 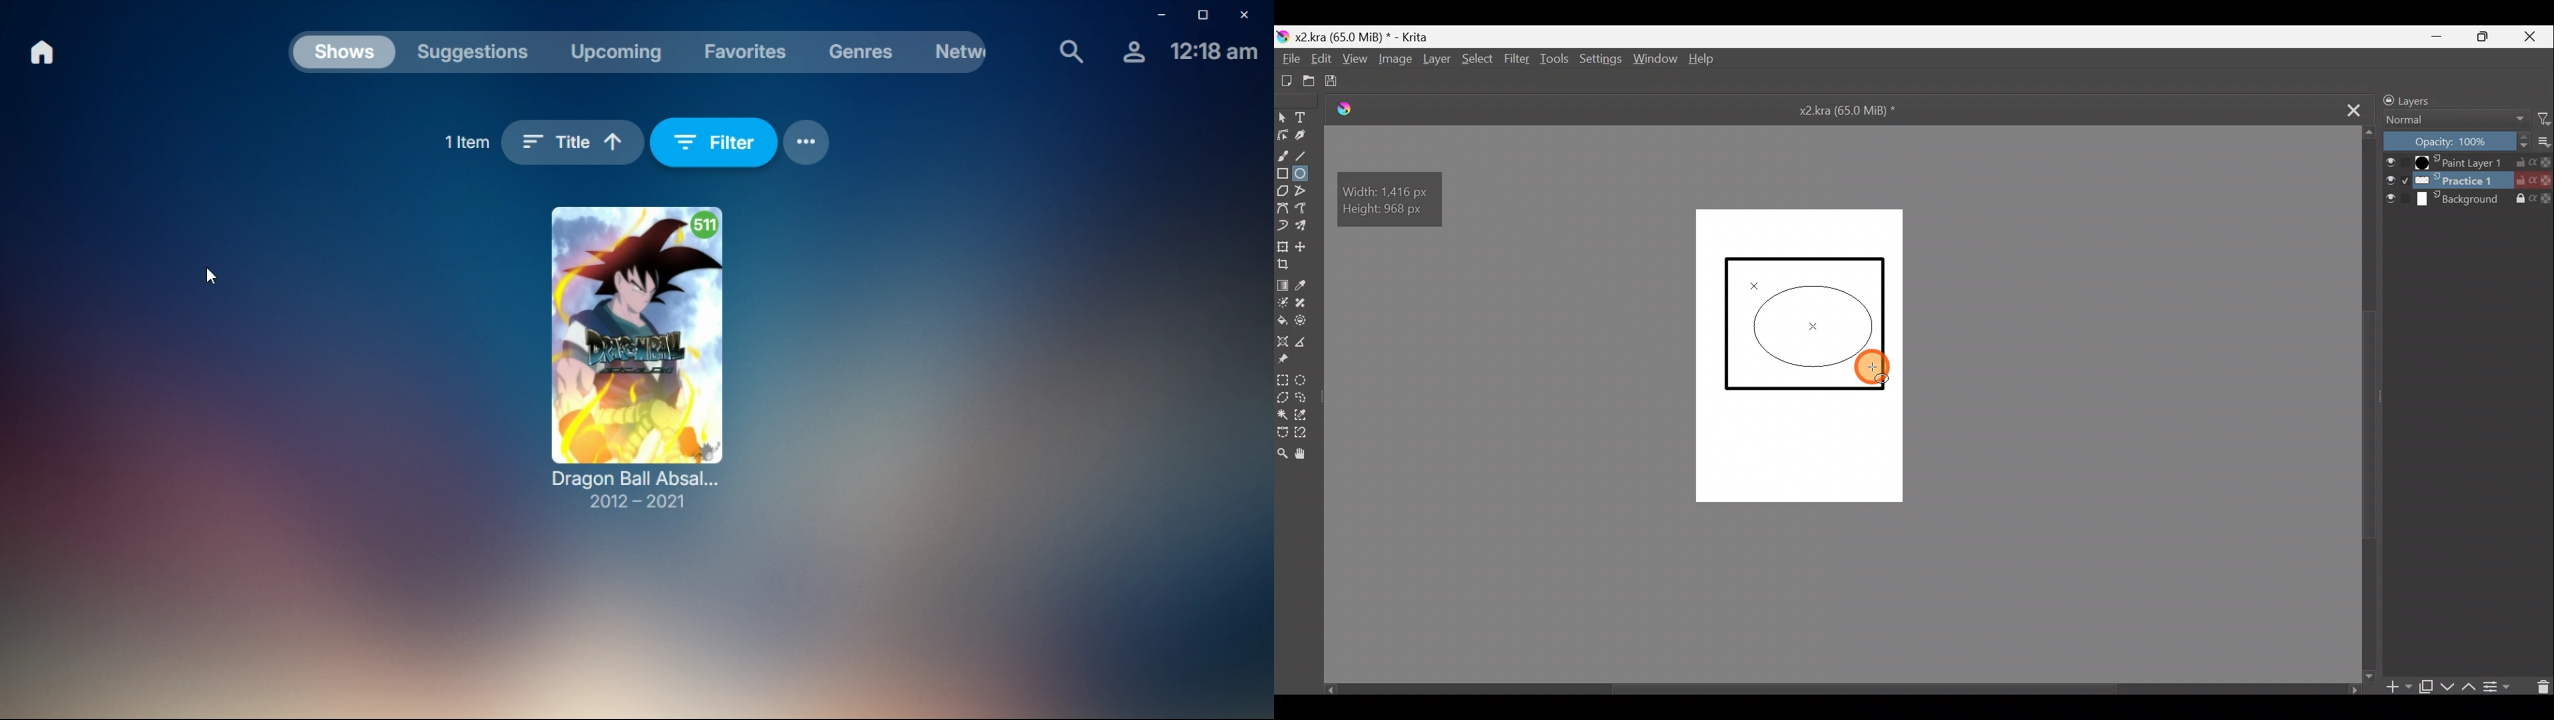 What do you see at coordinates (1557, 60) in the screenshot?
I see `Tools` at bounding box center [1557, 60].